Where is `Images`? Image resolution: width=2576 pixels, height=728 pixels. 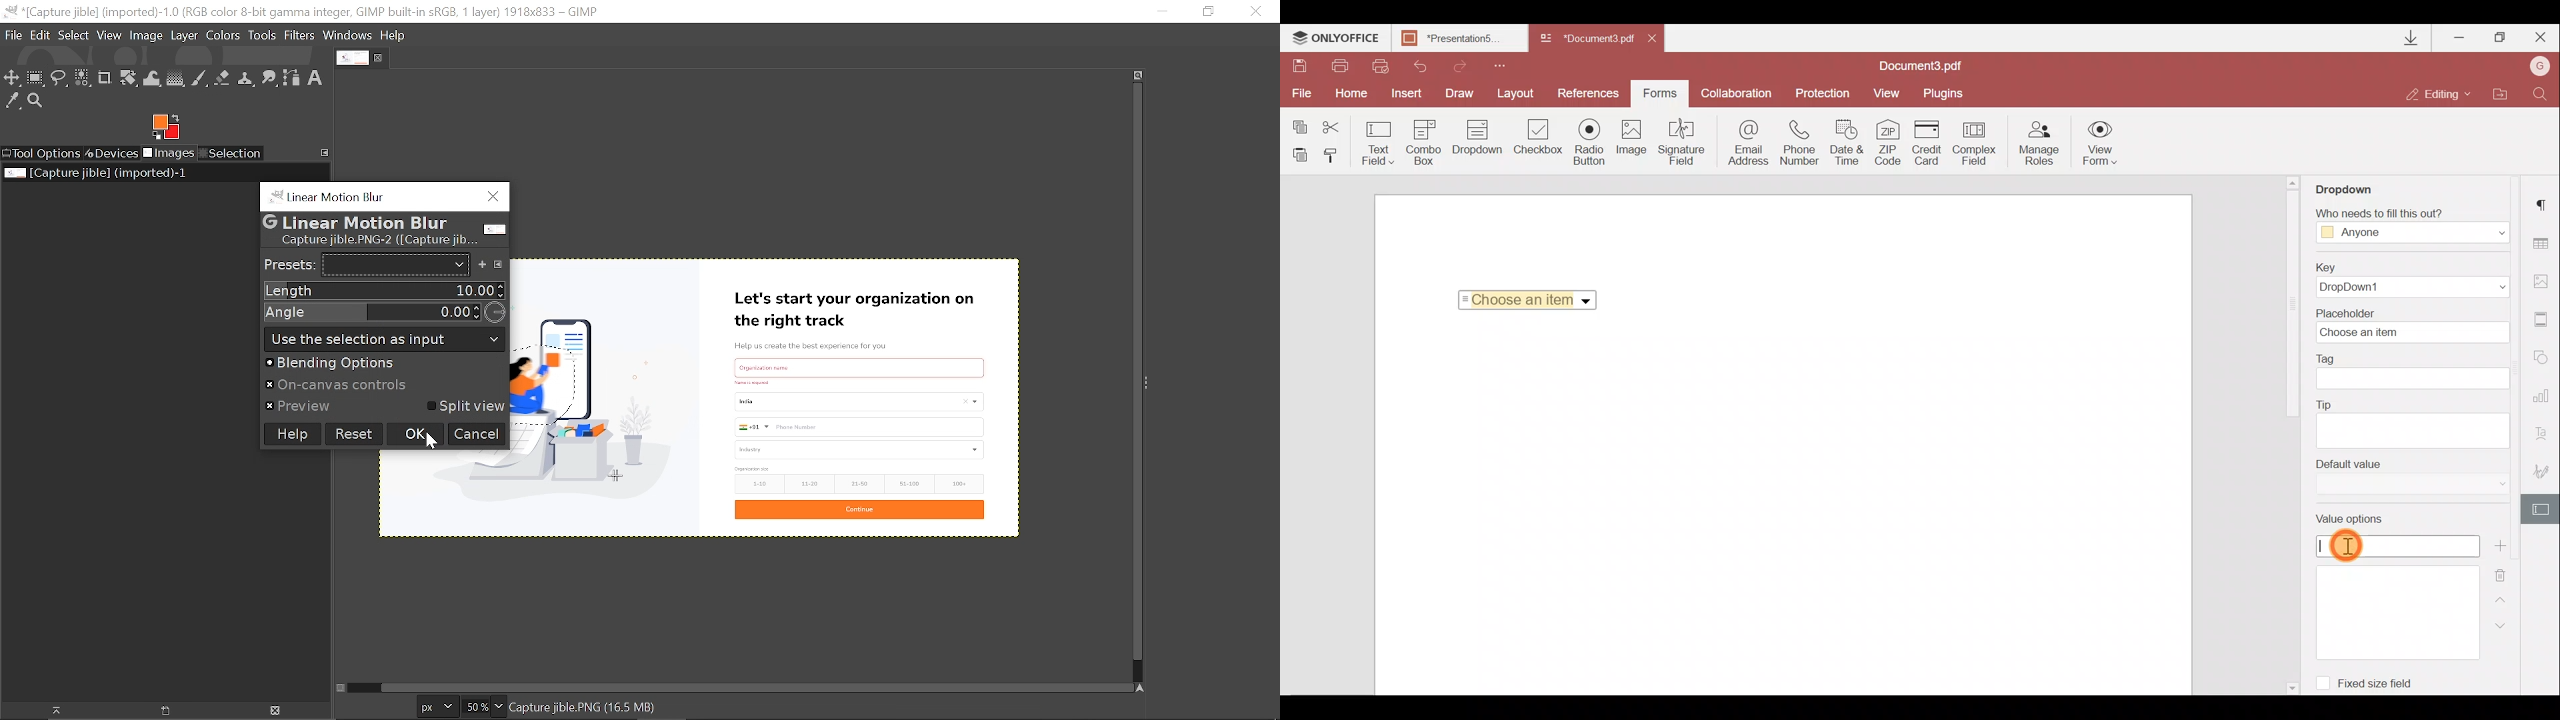 Images is located at coordinates (170, 154).